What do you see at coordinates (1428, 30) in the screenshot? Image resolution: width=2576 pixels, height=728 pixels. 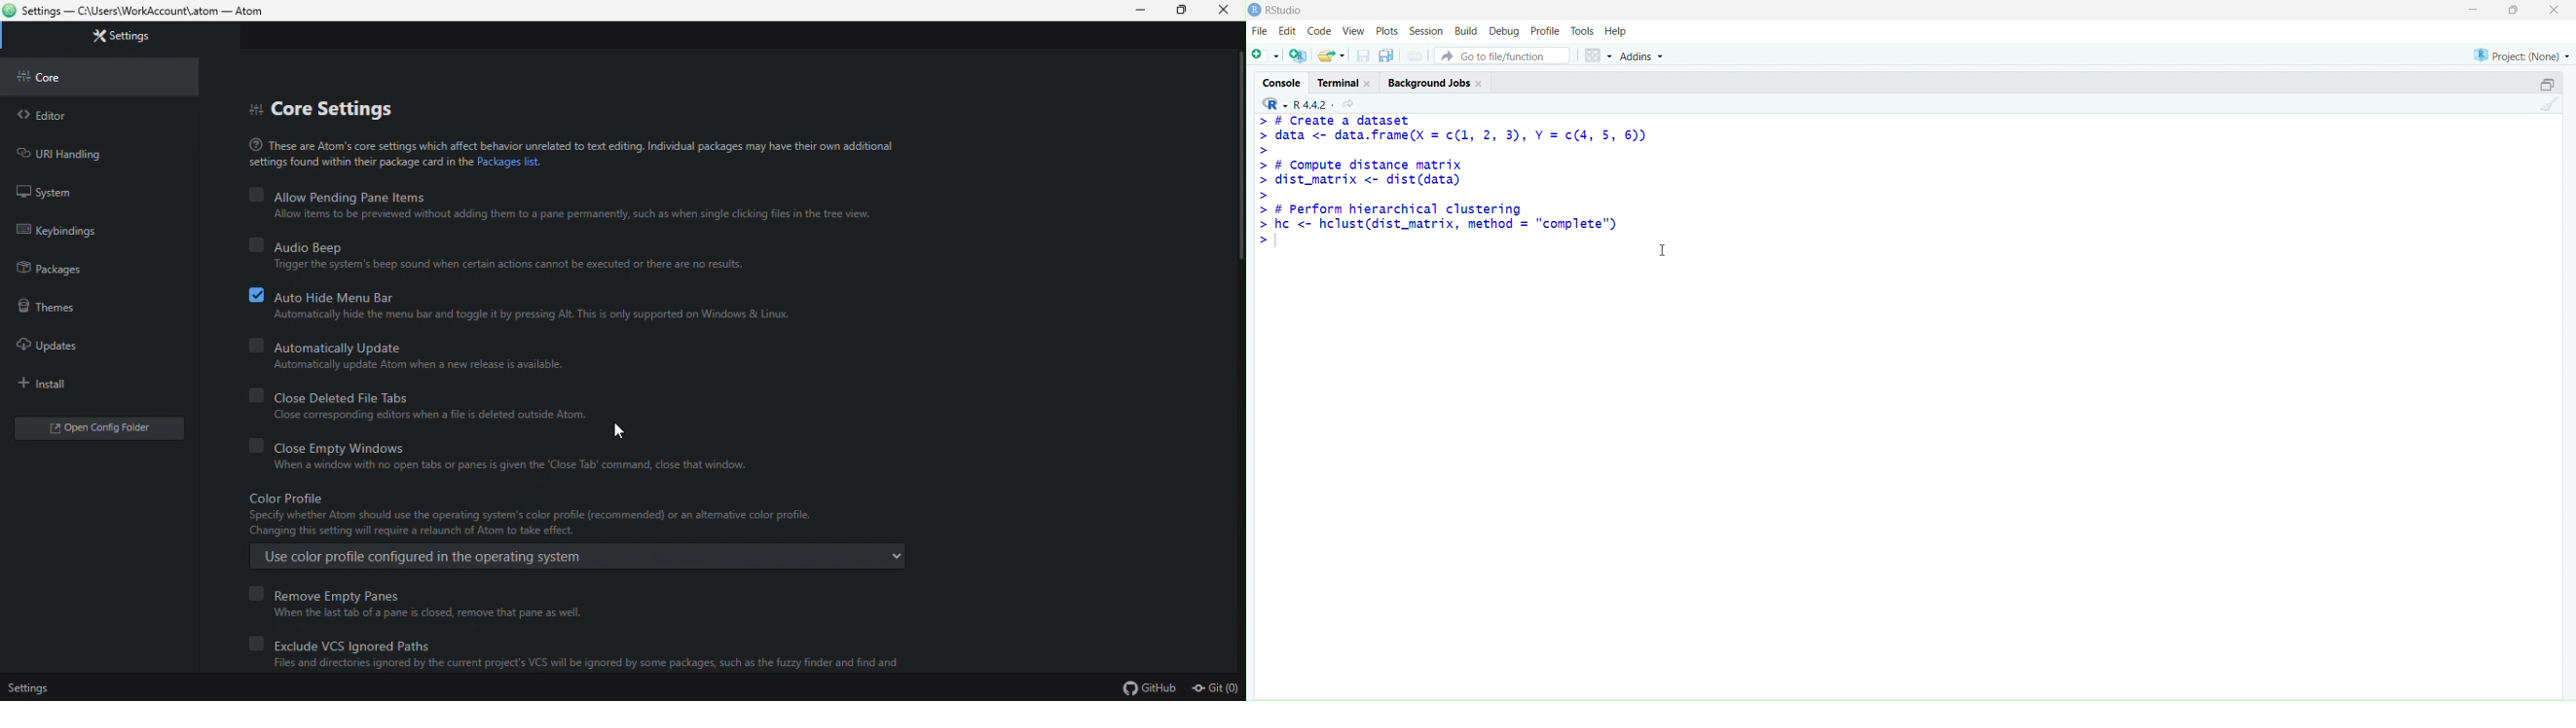 I see `Session` at bounding box center [1428, 30].